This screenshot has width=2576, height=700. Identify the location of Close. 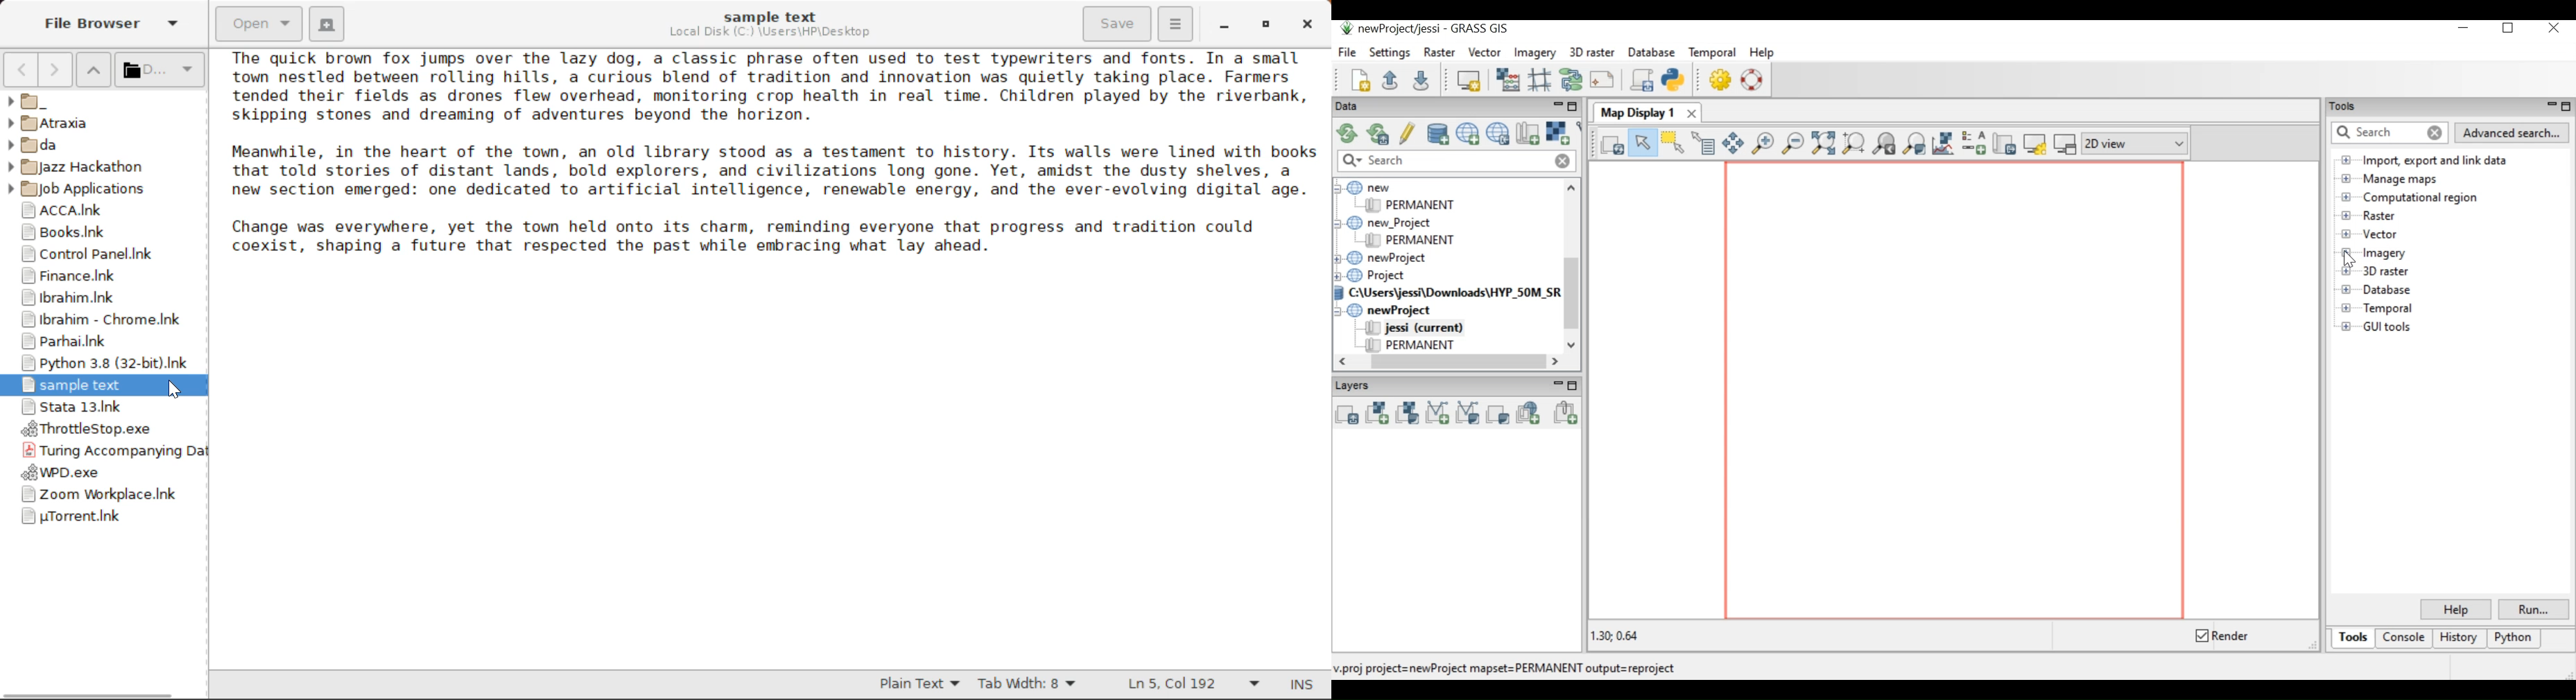
(1305, 24).